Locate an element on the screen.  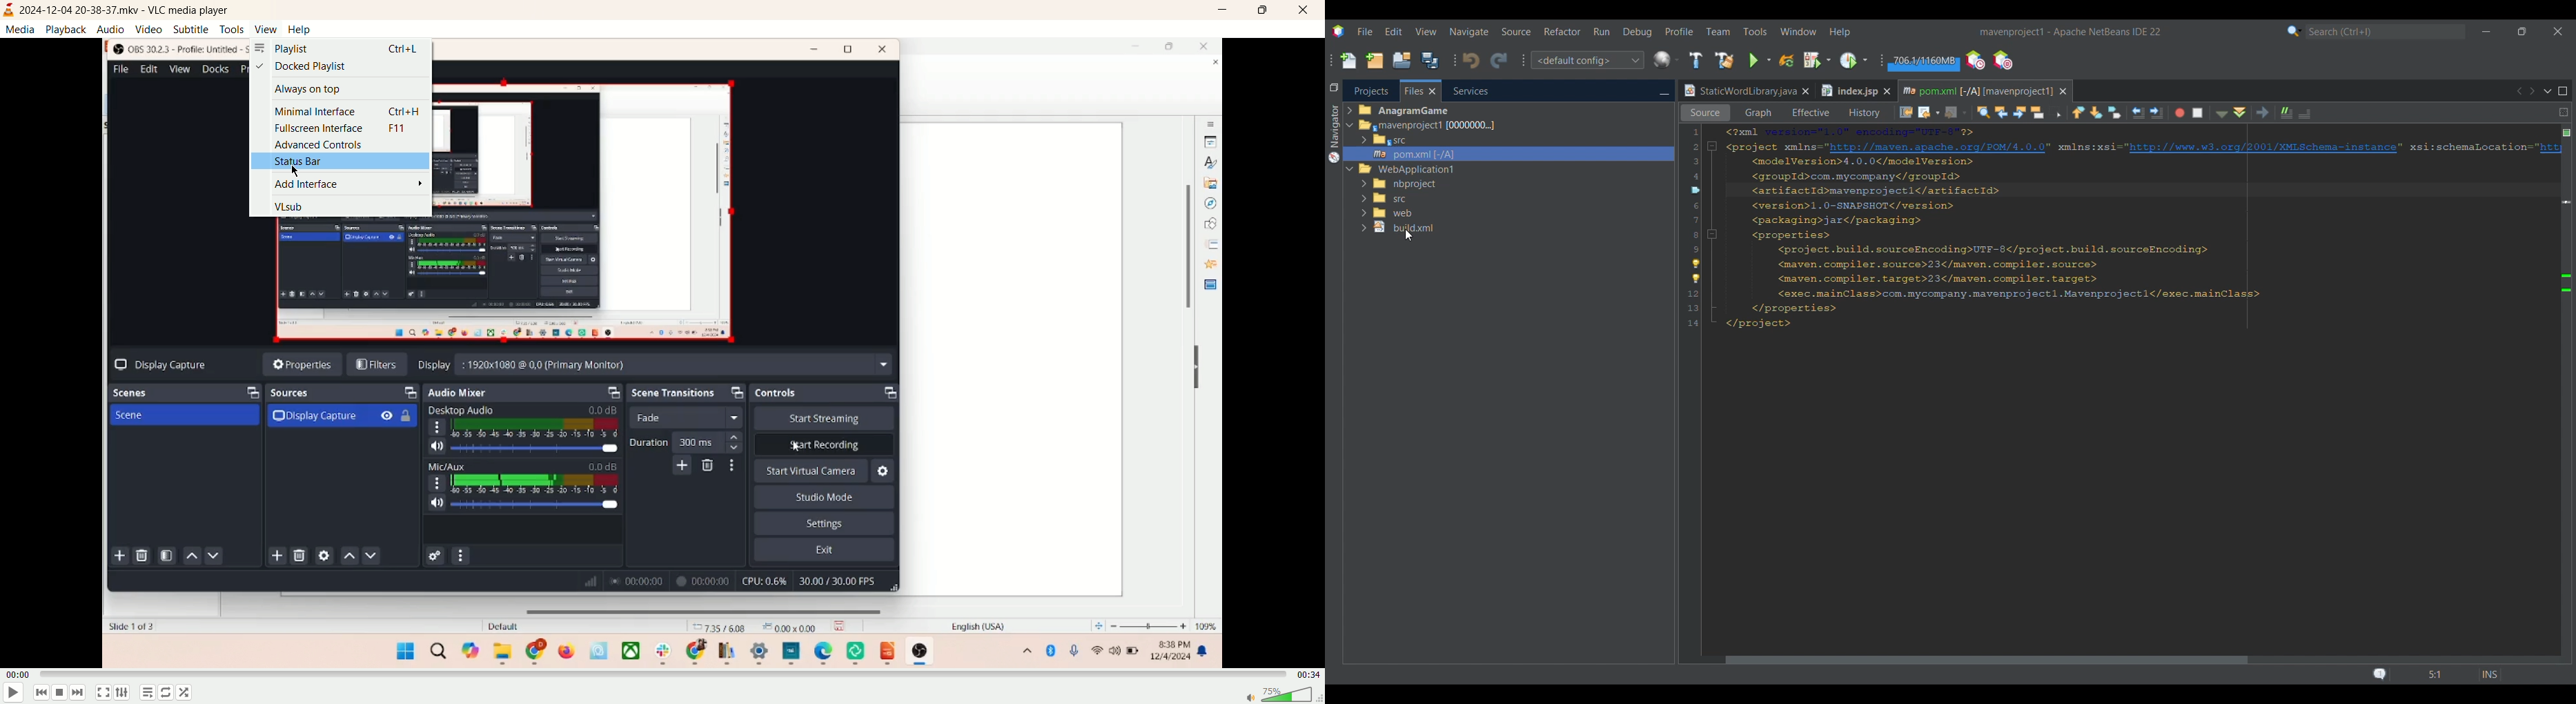
Next bookmark is located at coordinates (2098, 112).